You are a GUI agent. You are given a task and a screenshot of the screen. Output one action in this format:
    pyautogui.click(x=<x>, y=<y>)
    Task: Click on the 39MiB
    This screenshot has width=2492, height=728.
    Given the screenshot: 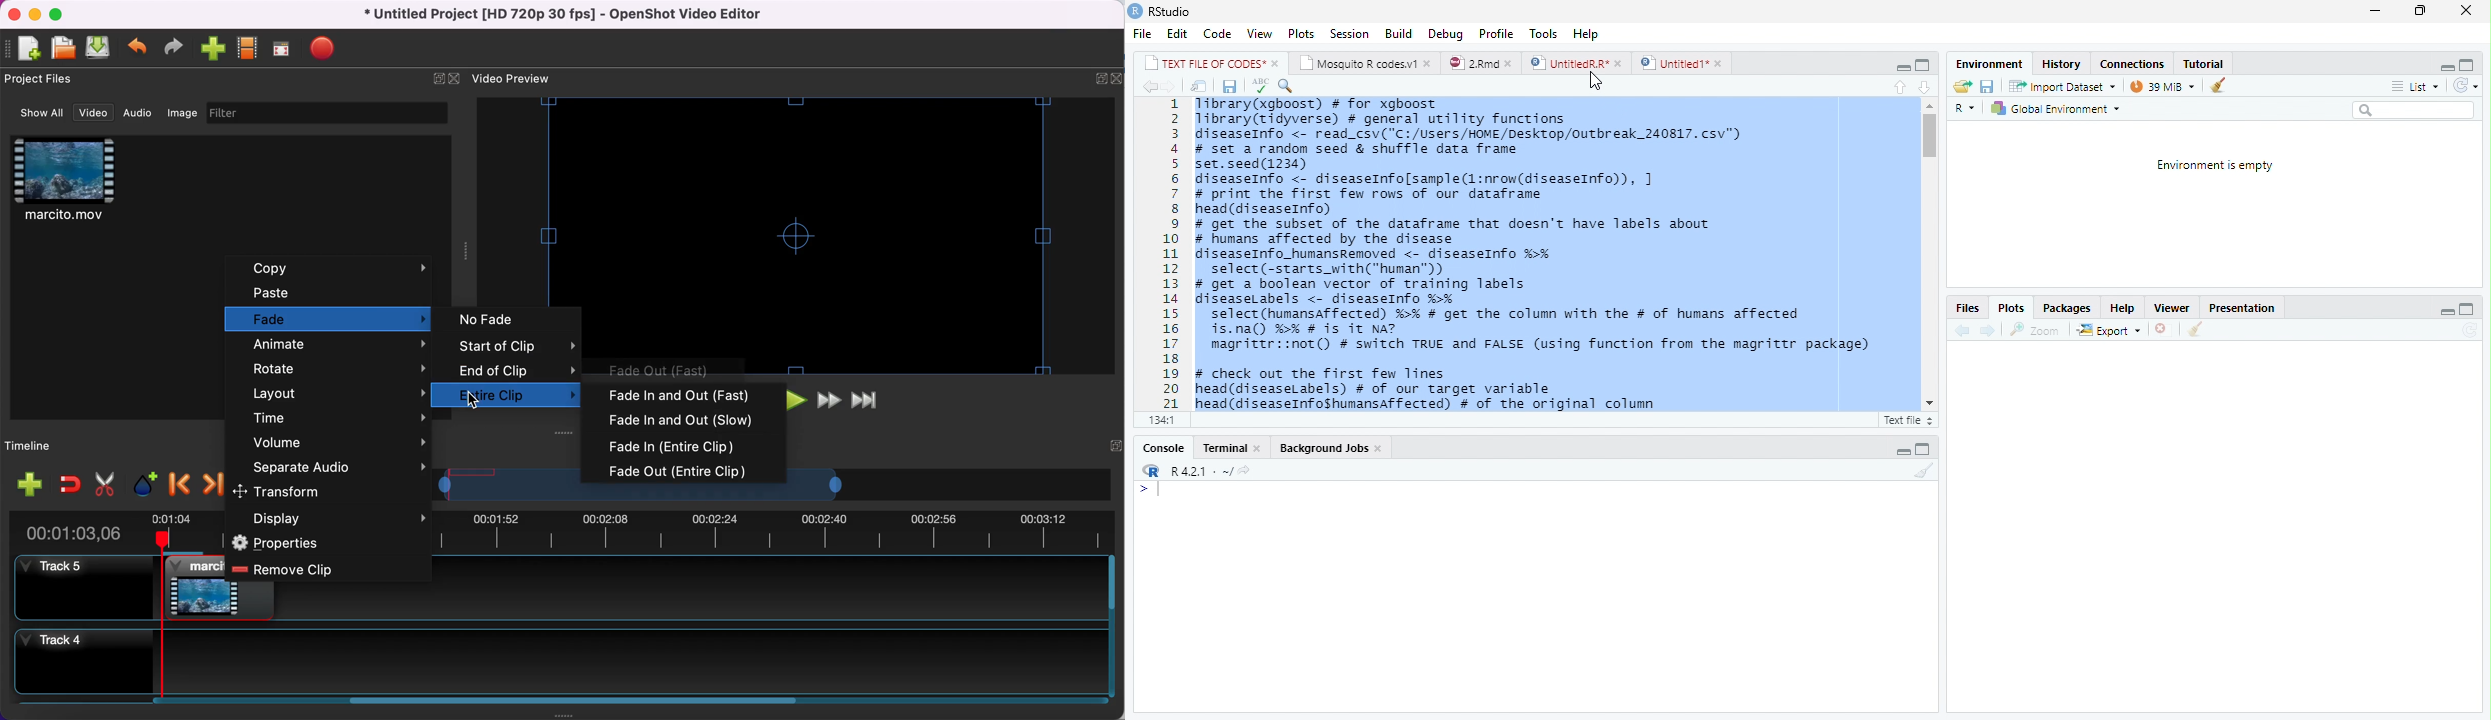 What is the action you would take?
    pyautogui.click(x=2162, y=84)
    